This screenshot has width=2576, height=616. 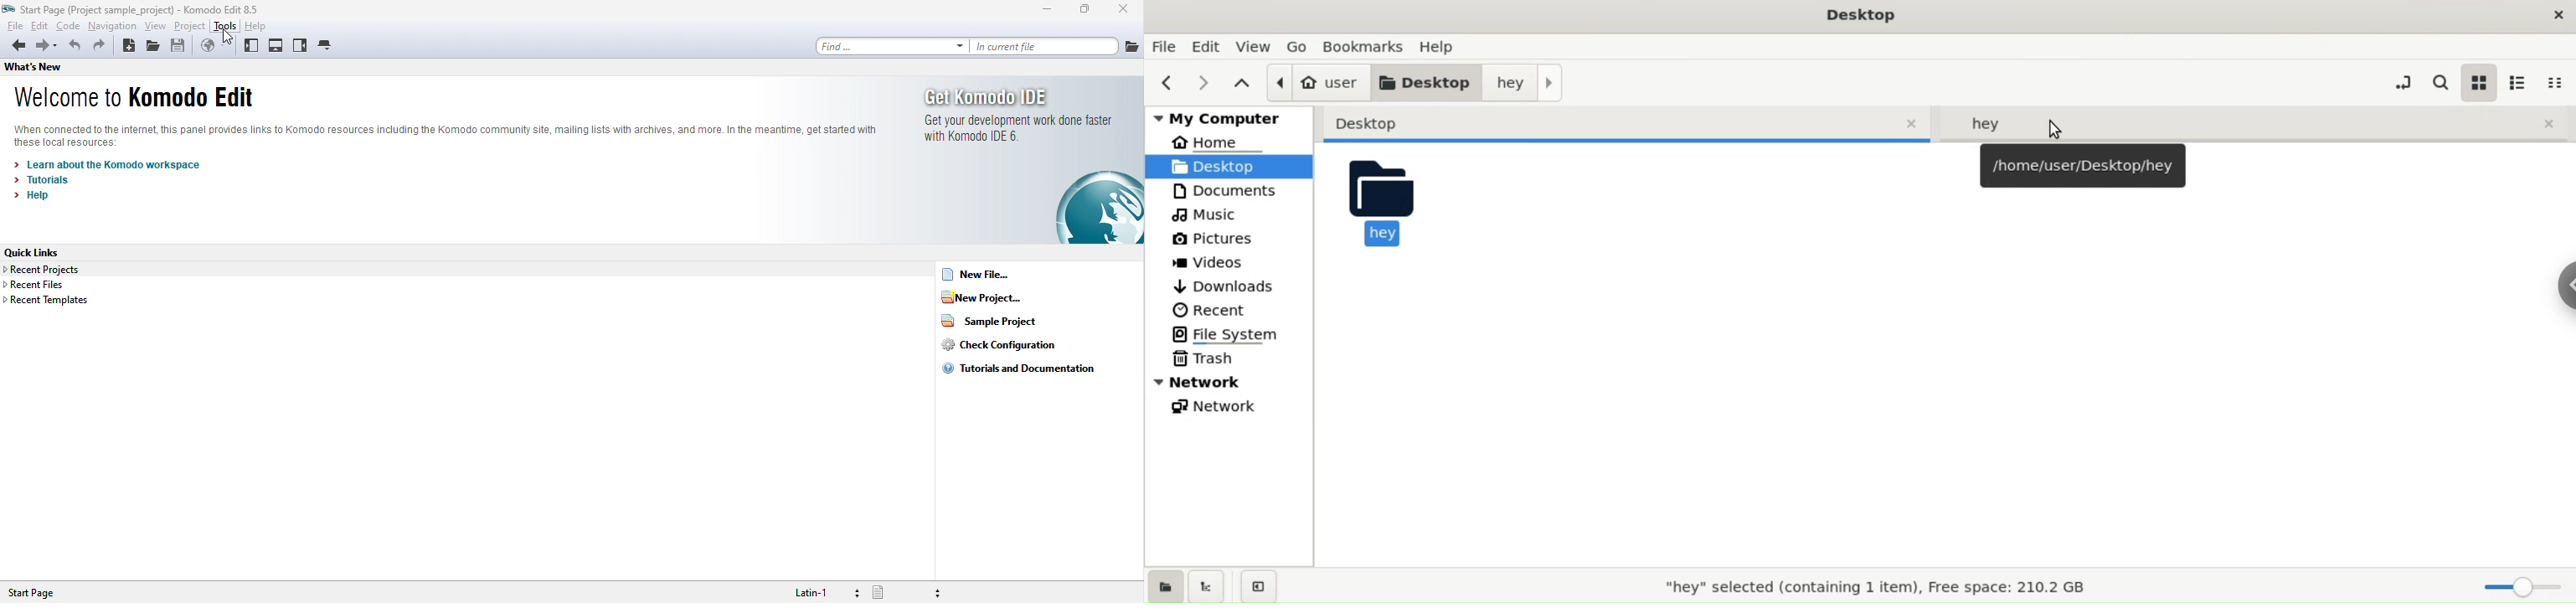 I want to click on music, so click(x=1235, y=215).